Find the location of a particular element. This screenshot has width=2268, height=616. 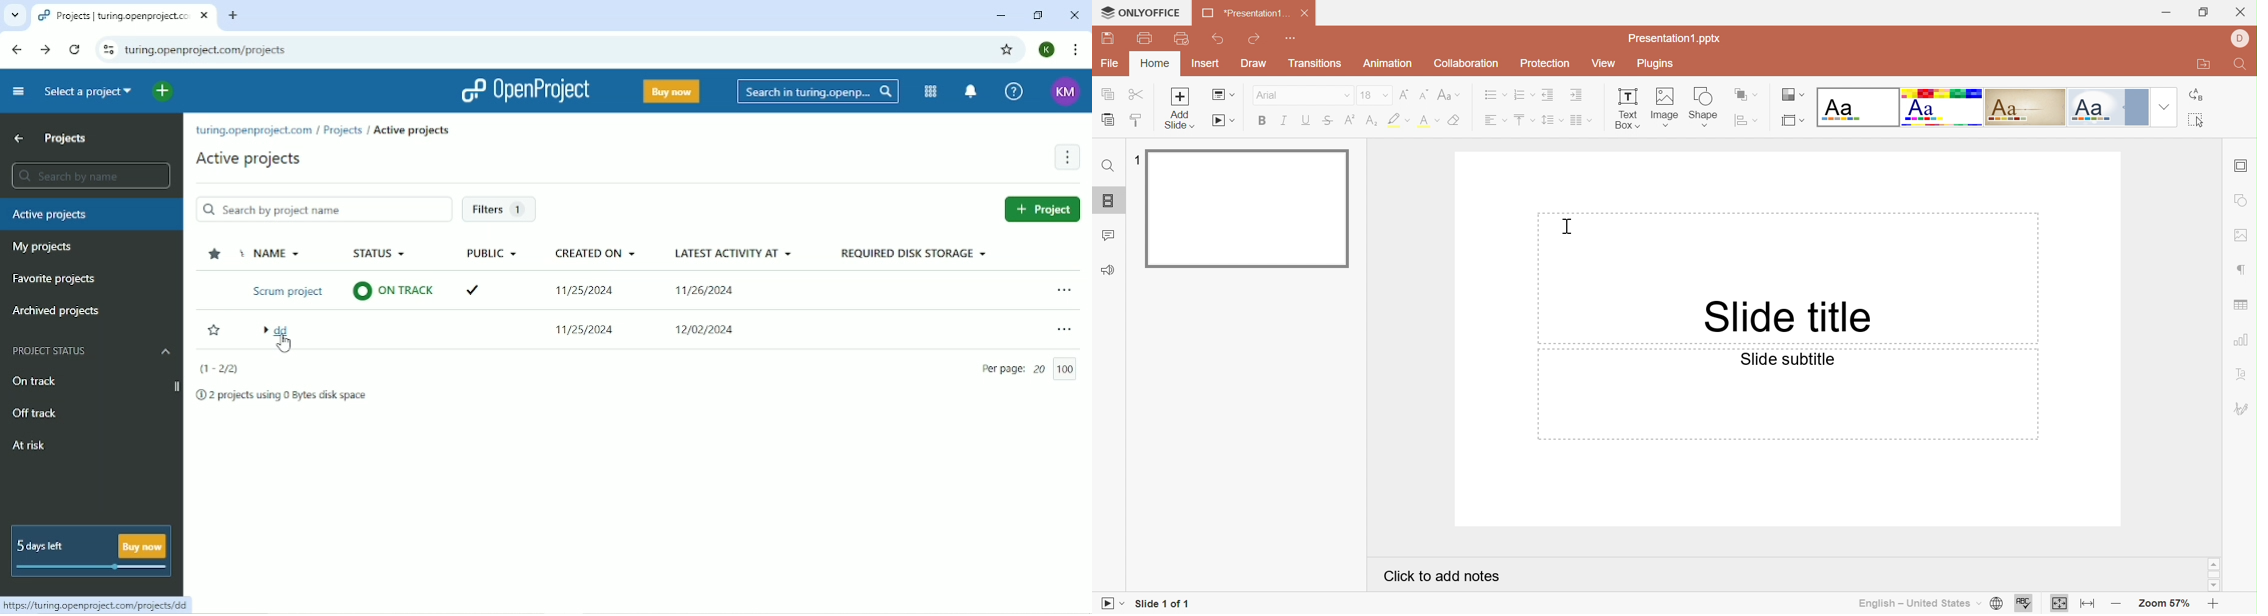

Open menu is located at coordinates (1063, 331).